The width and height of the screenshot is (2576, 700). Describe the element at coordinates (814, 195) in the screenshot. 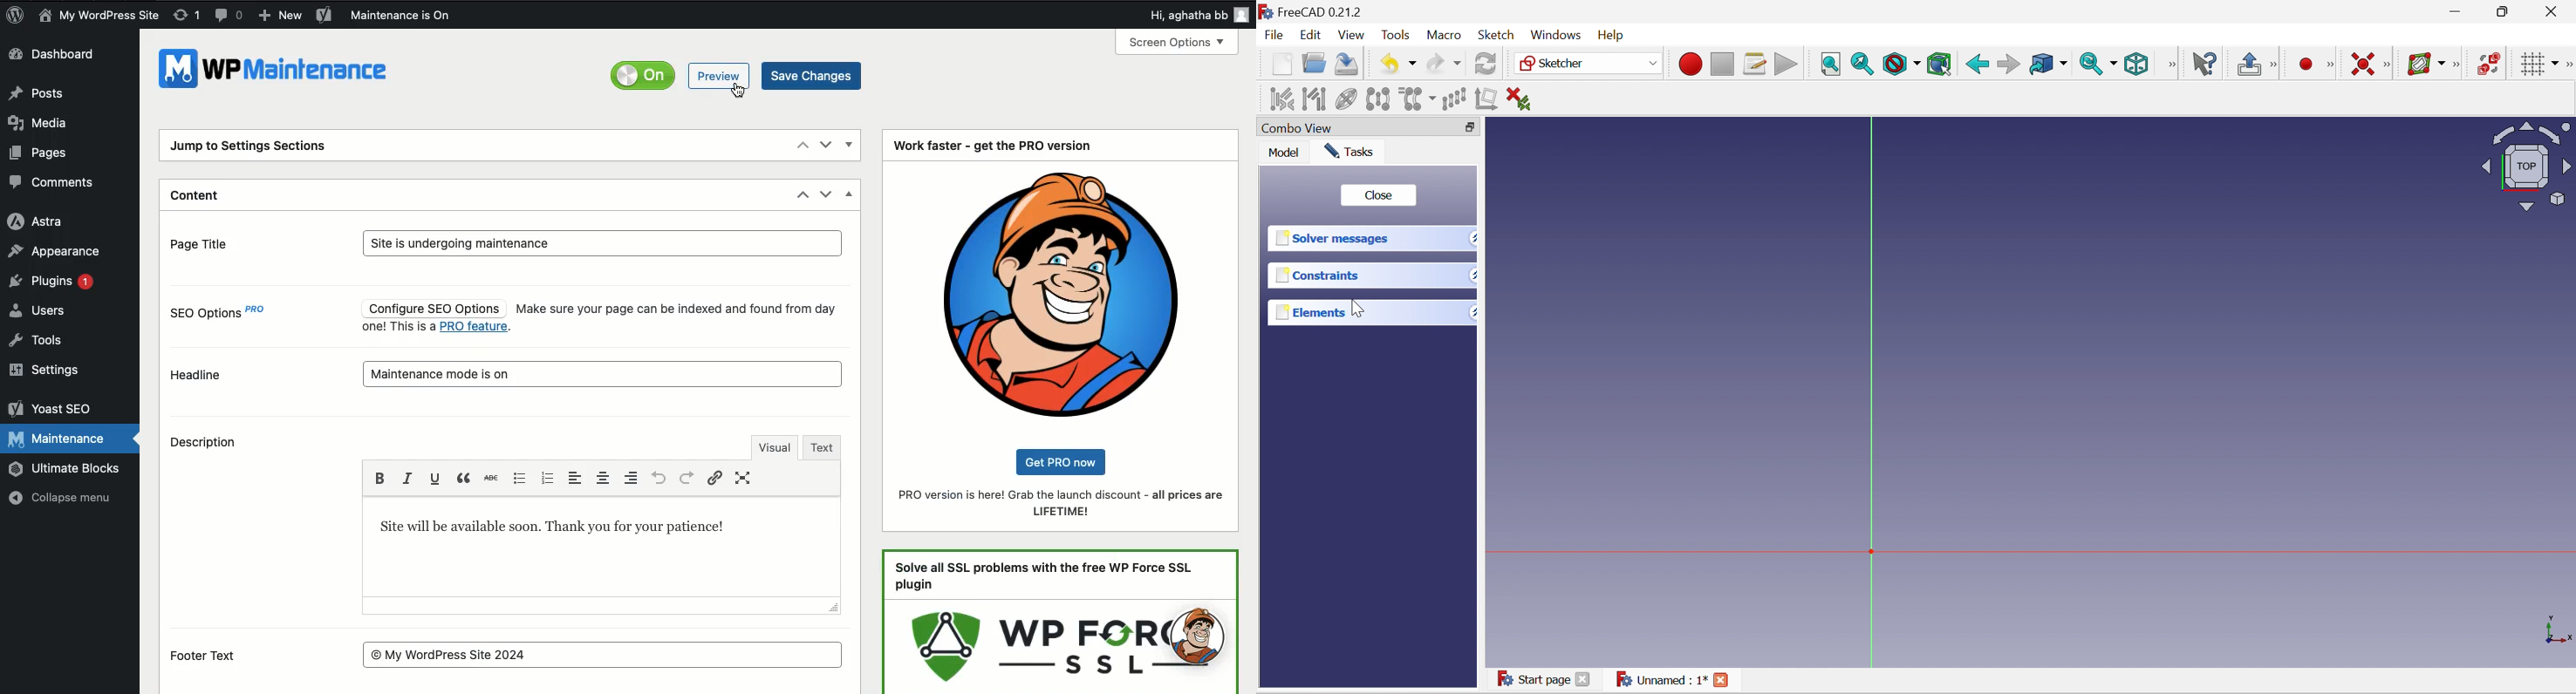

I see `Move up down` at that location.